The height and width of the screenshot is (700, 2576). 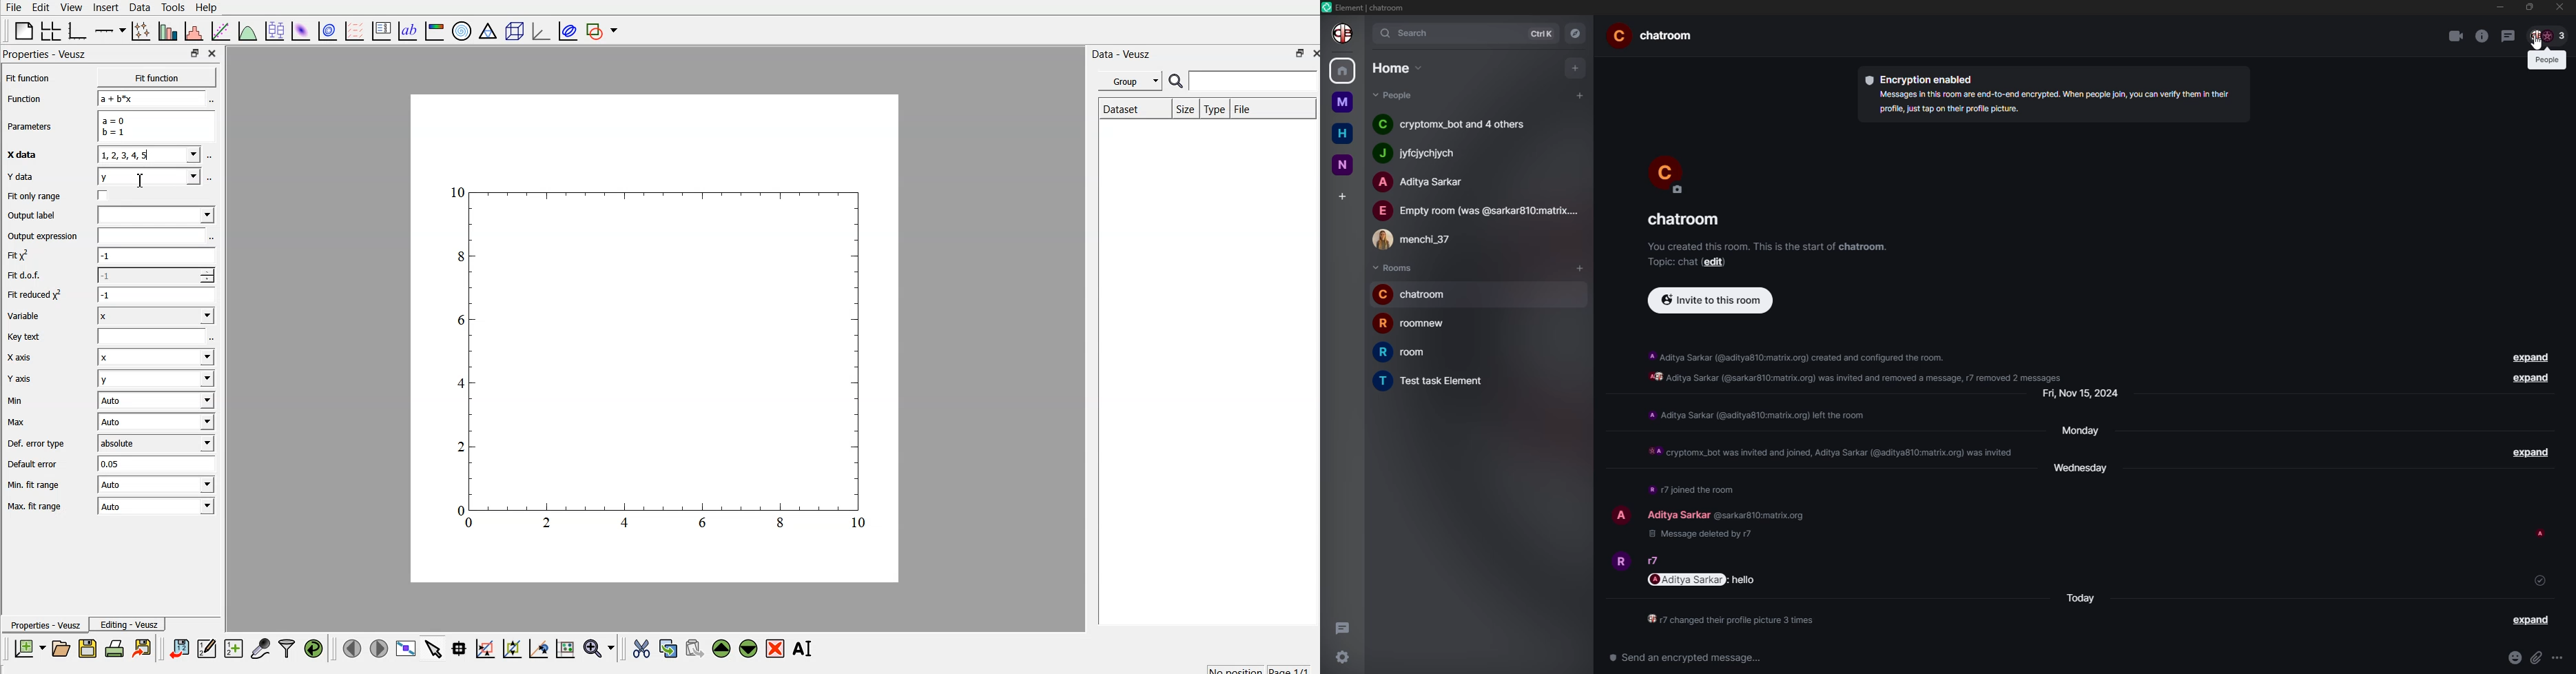 I want to click on plot a function, so click(x=247, y=32).